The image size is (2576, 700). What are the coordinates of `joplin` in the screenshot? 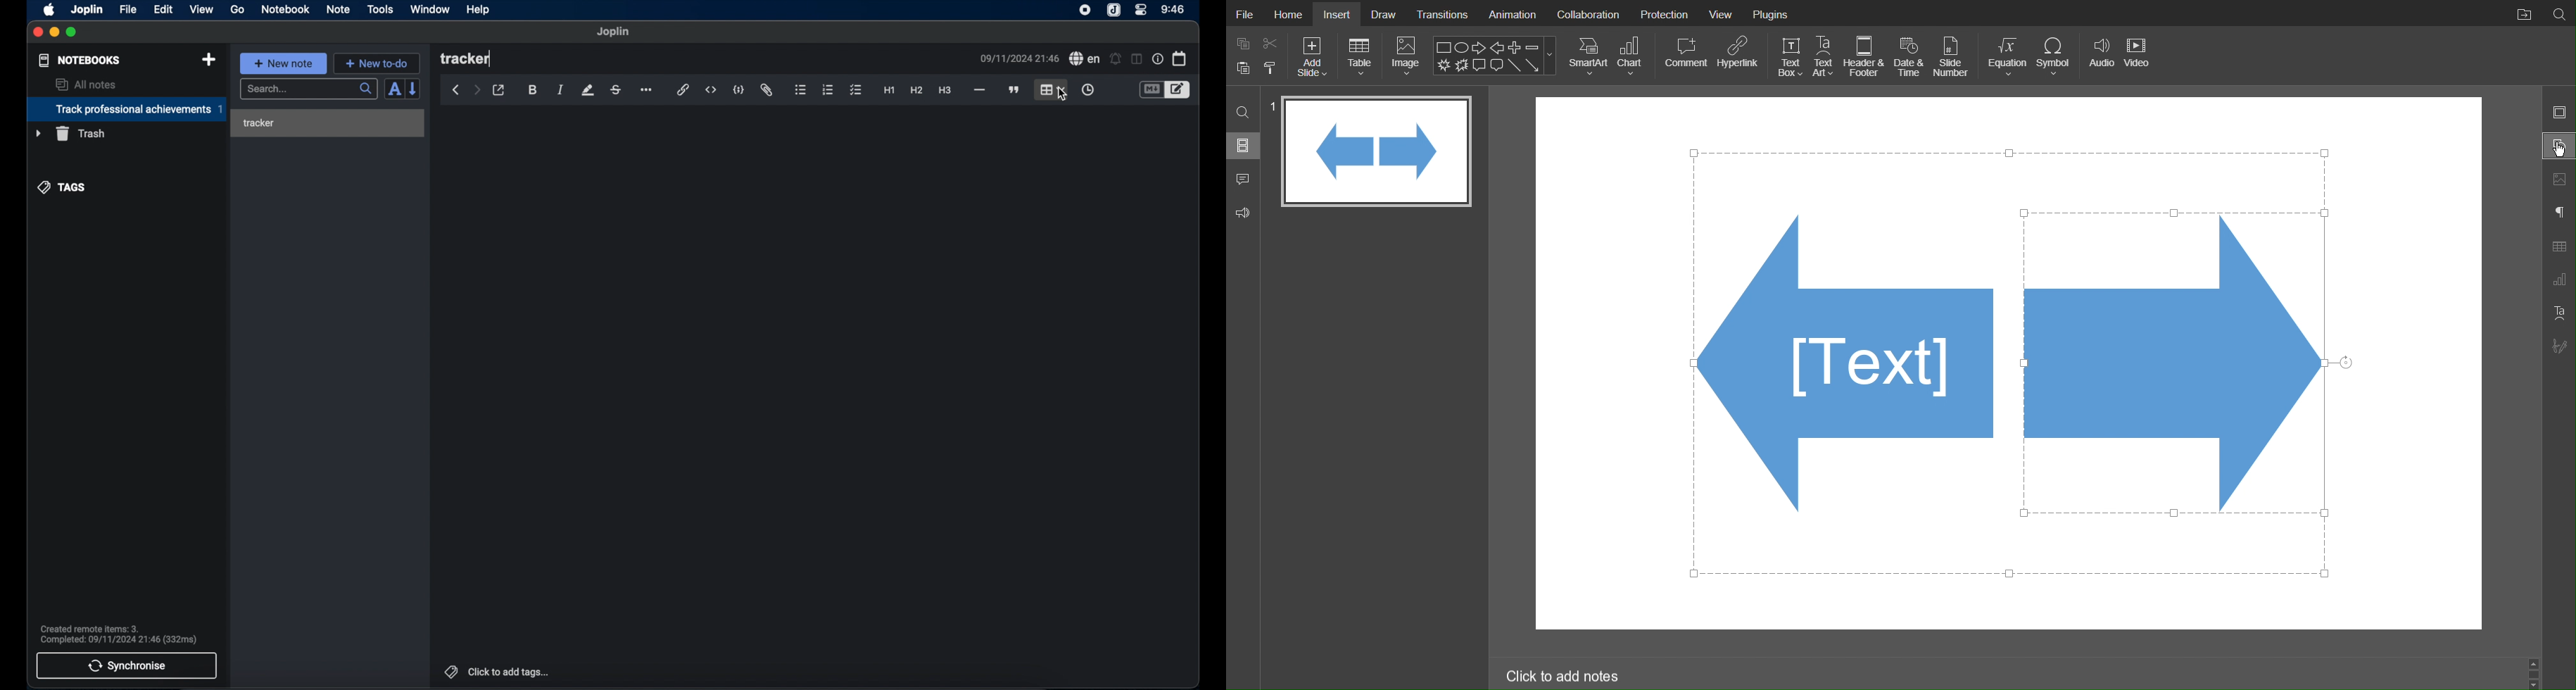 It's located at (614, 32).